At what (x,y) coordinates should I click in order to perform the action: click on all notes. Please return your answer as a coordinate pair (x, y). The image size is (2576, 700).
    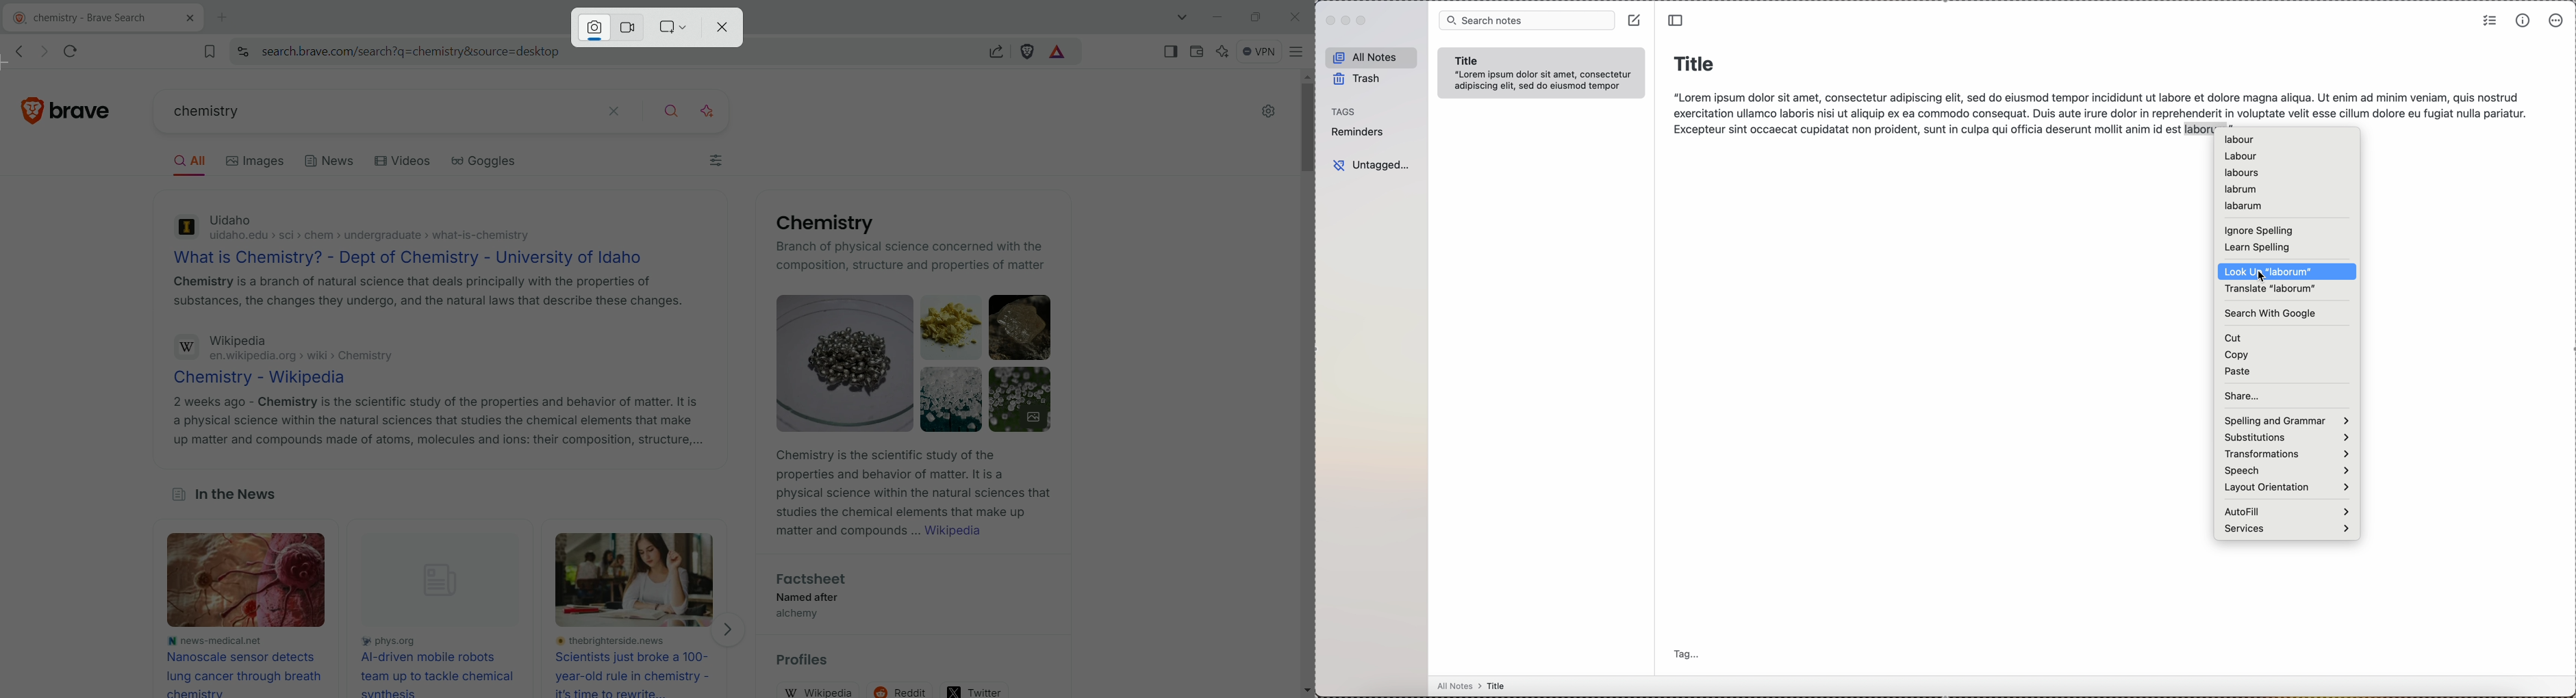
    Looking at the image, I should click on (1477, 686).